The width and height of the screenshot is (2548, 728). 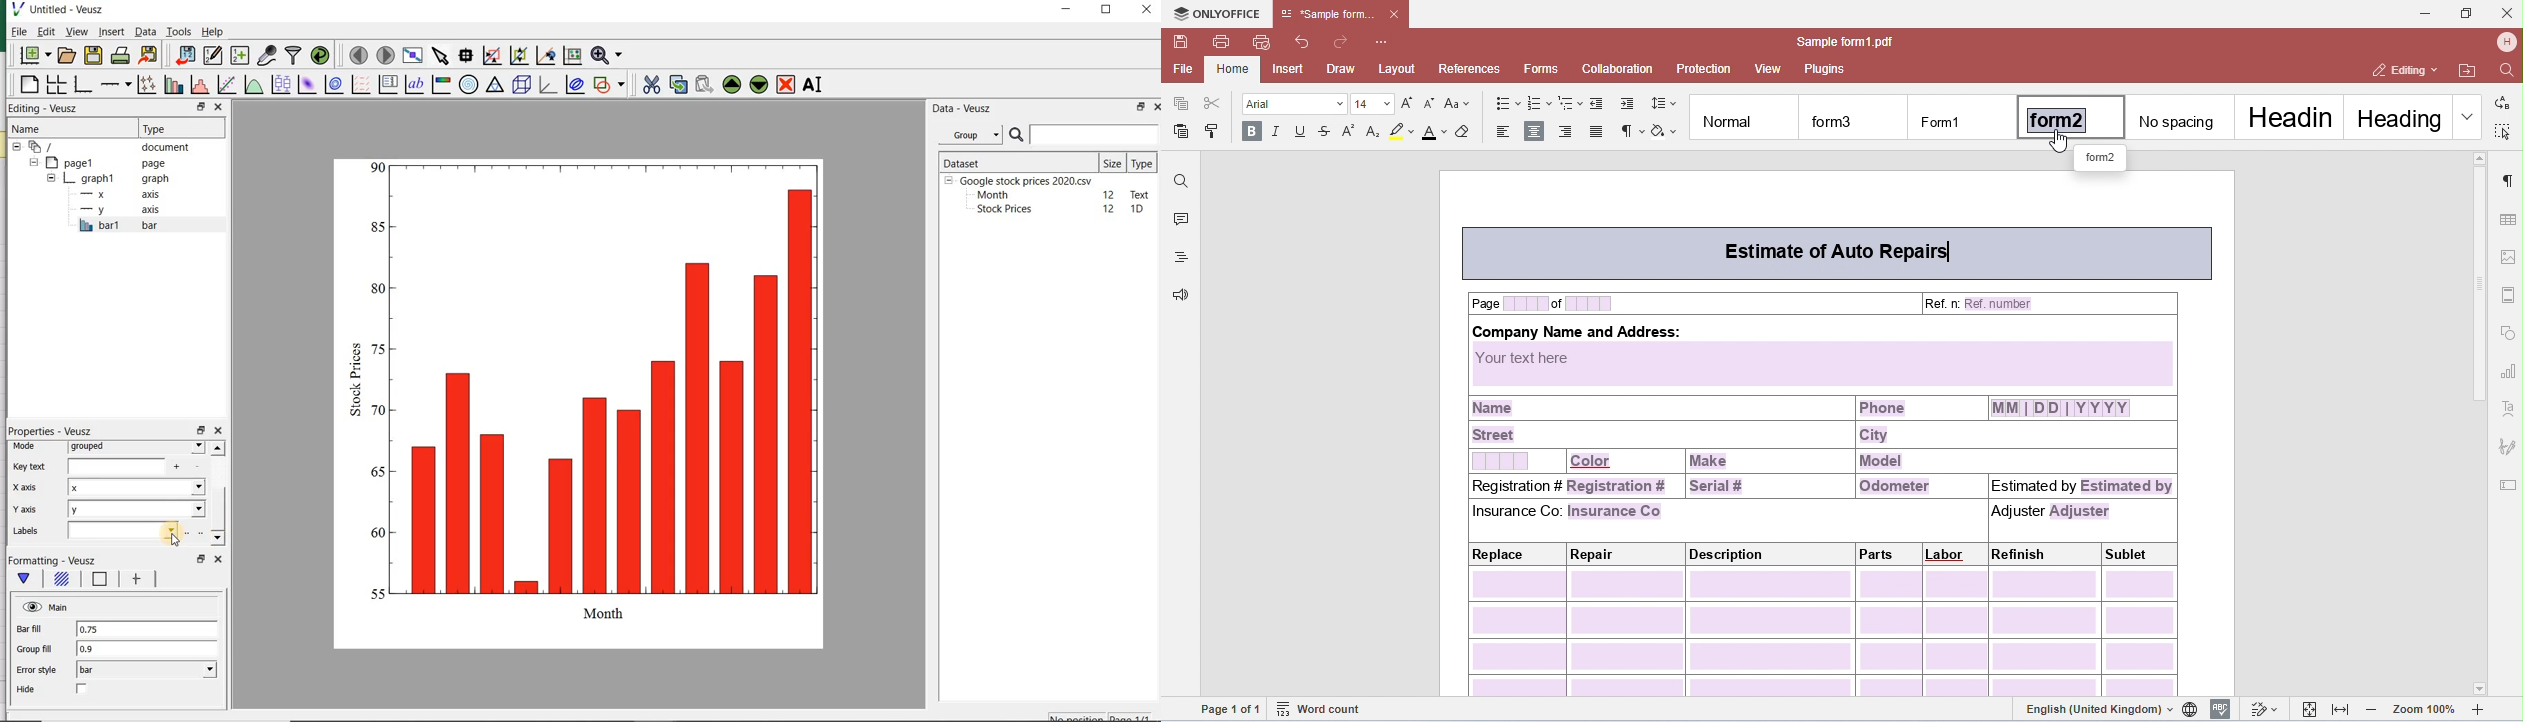 I want to click on select items from the graph or scroll, so click(x=440, y=56).